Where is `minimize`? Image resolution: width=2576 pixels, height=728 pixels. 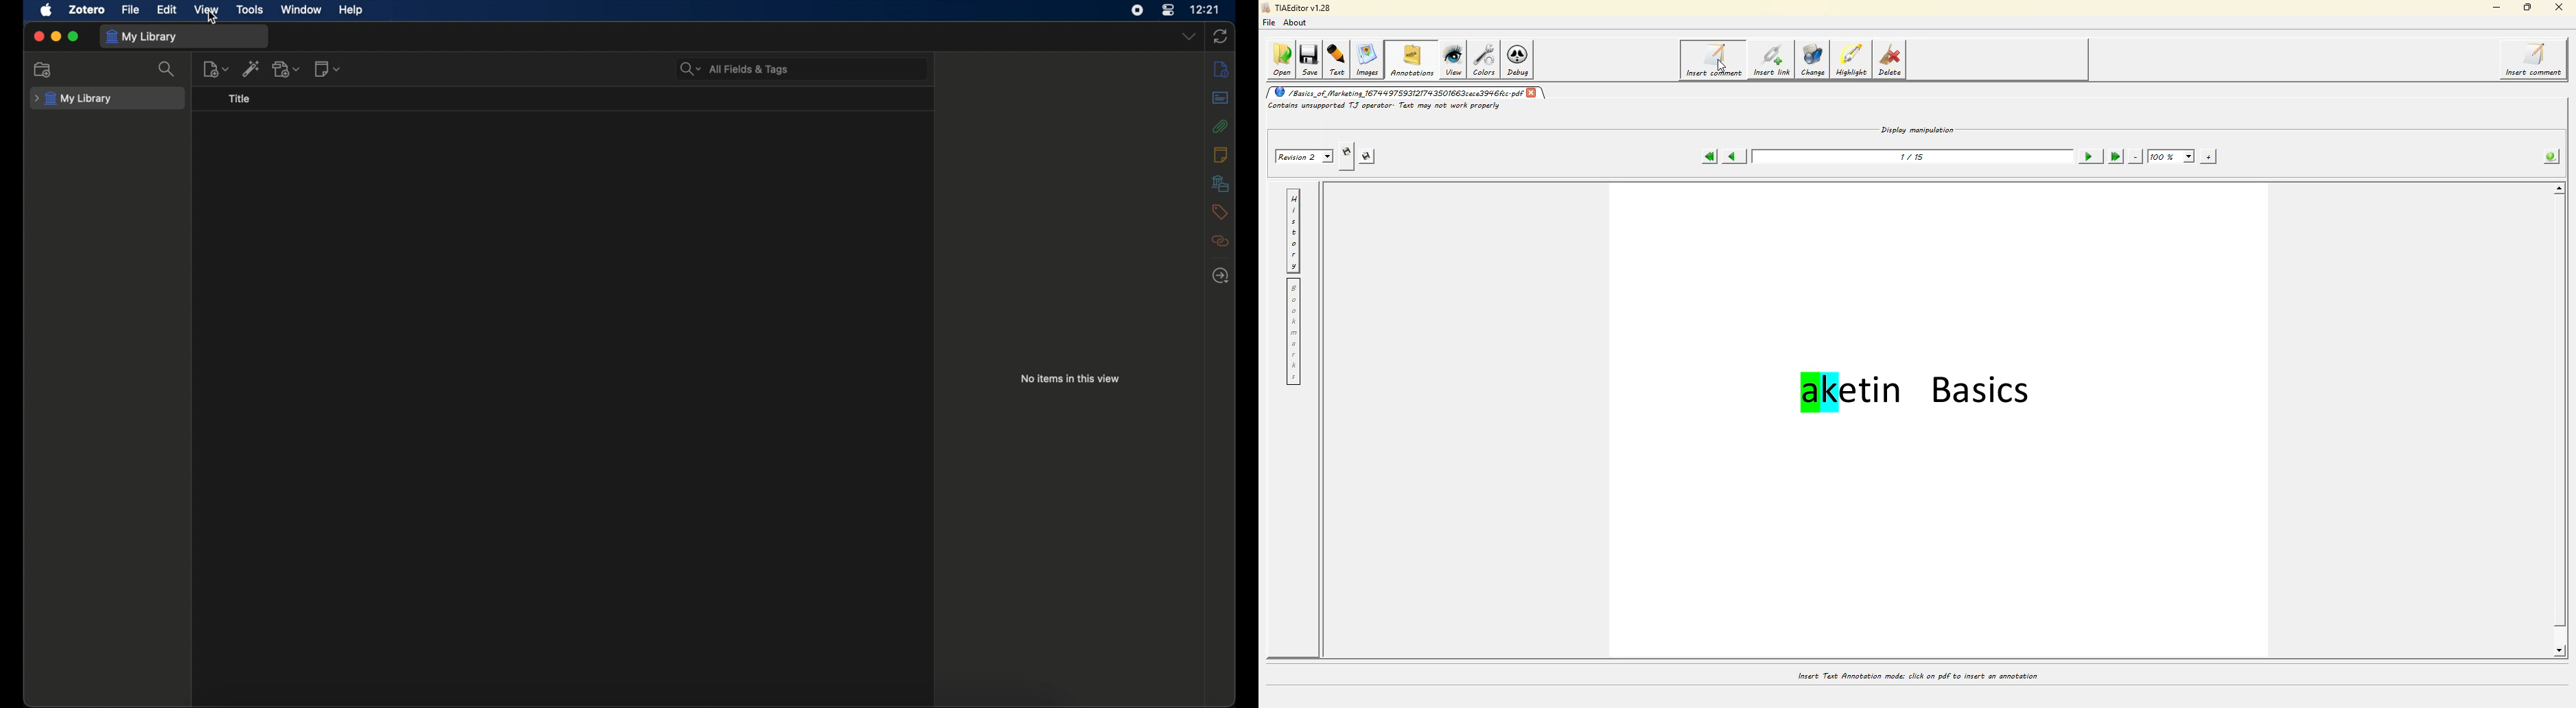 minimize is located at coordinates (56, 37).